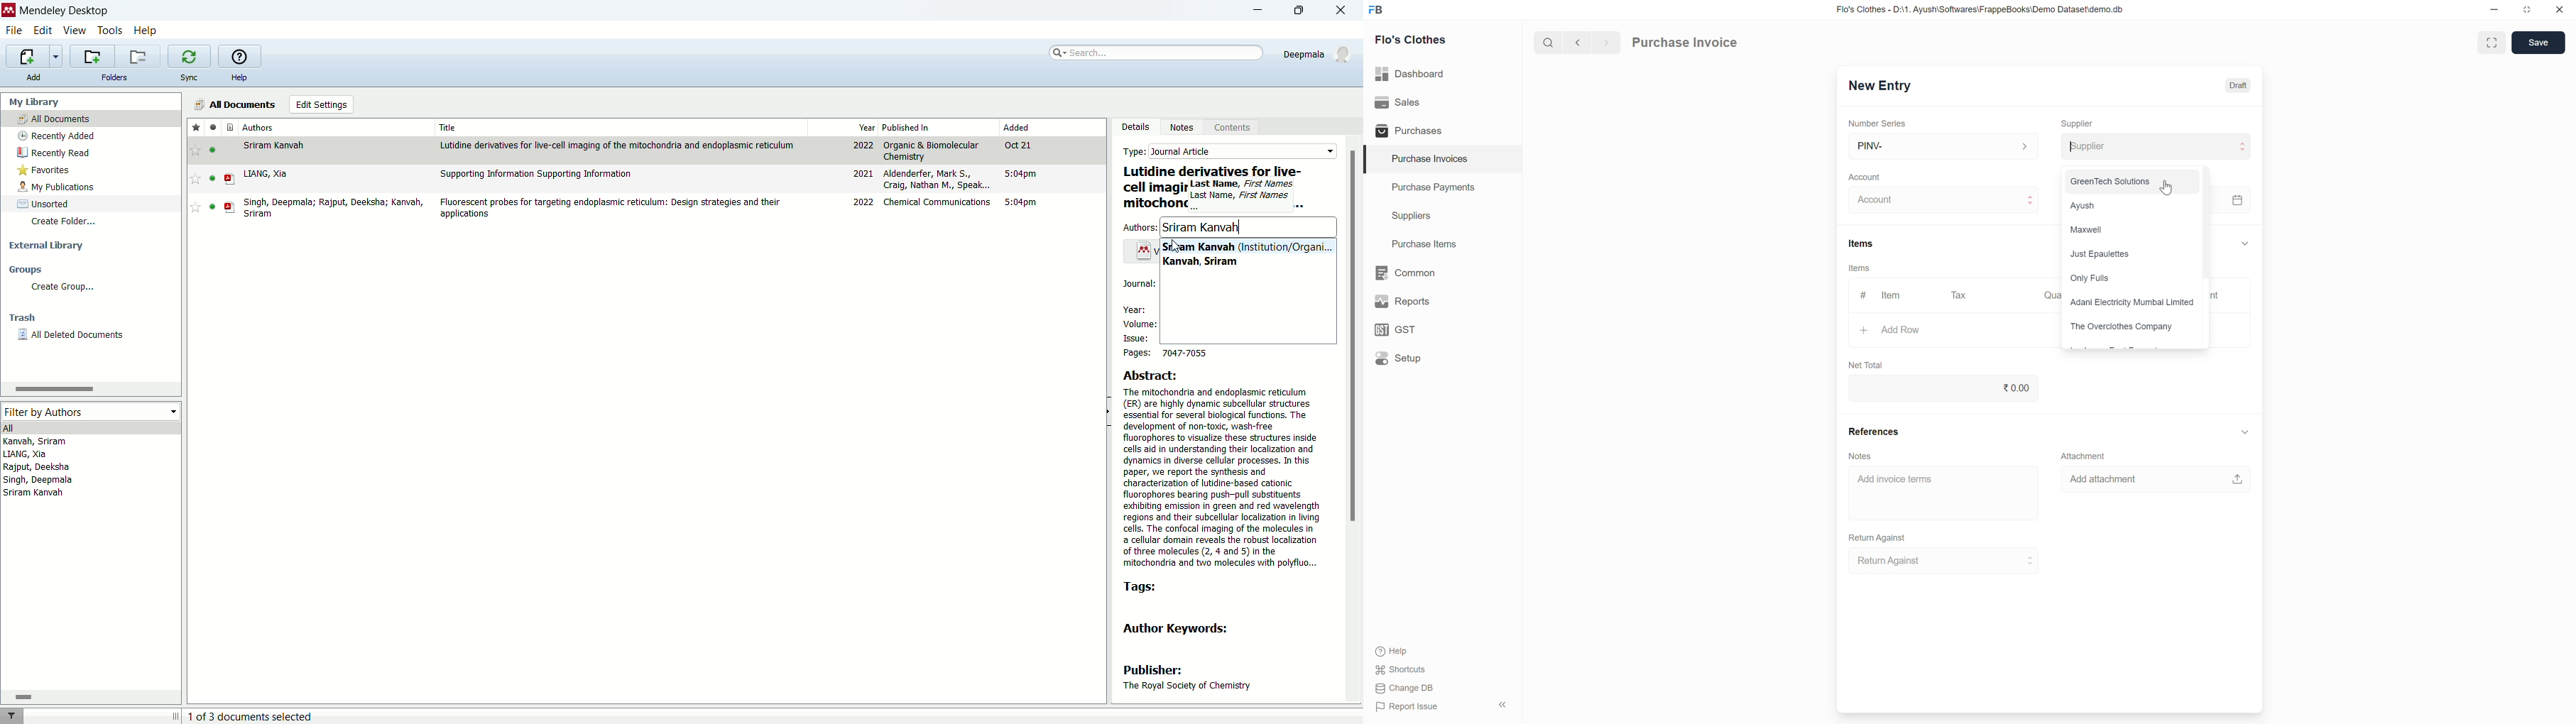 Image resolution: width=2576 pixels, height=728 pixels. What do you see at coordinates (1684, 42) in the screenshot?
I see `Purchase Invoice` at bounding box center [1684, 42].